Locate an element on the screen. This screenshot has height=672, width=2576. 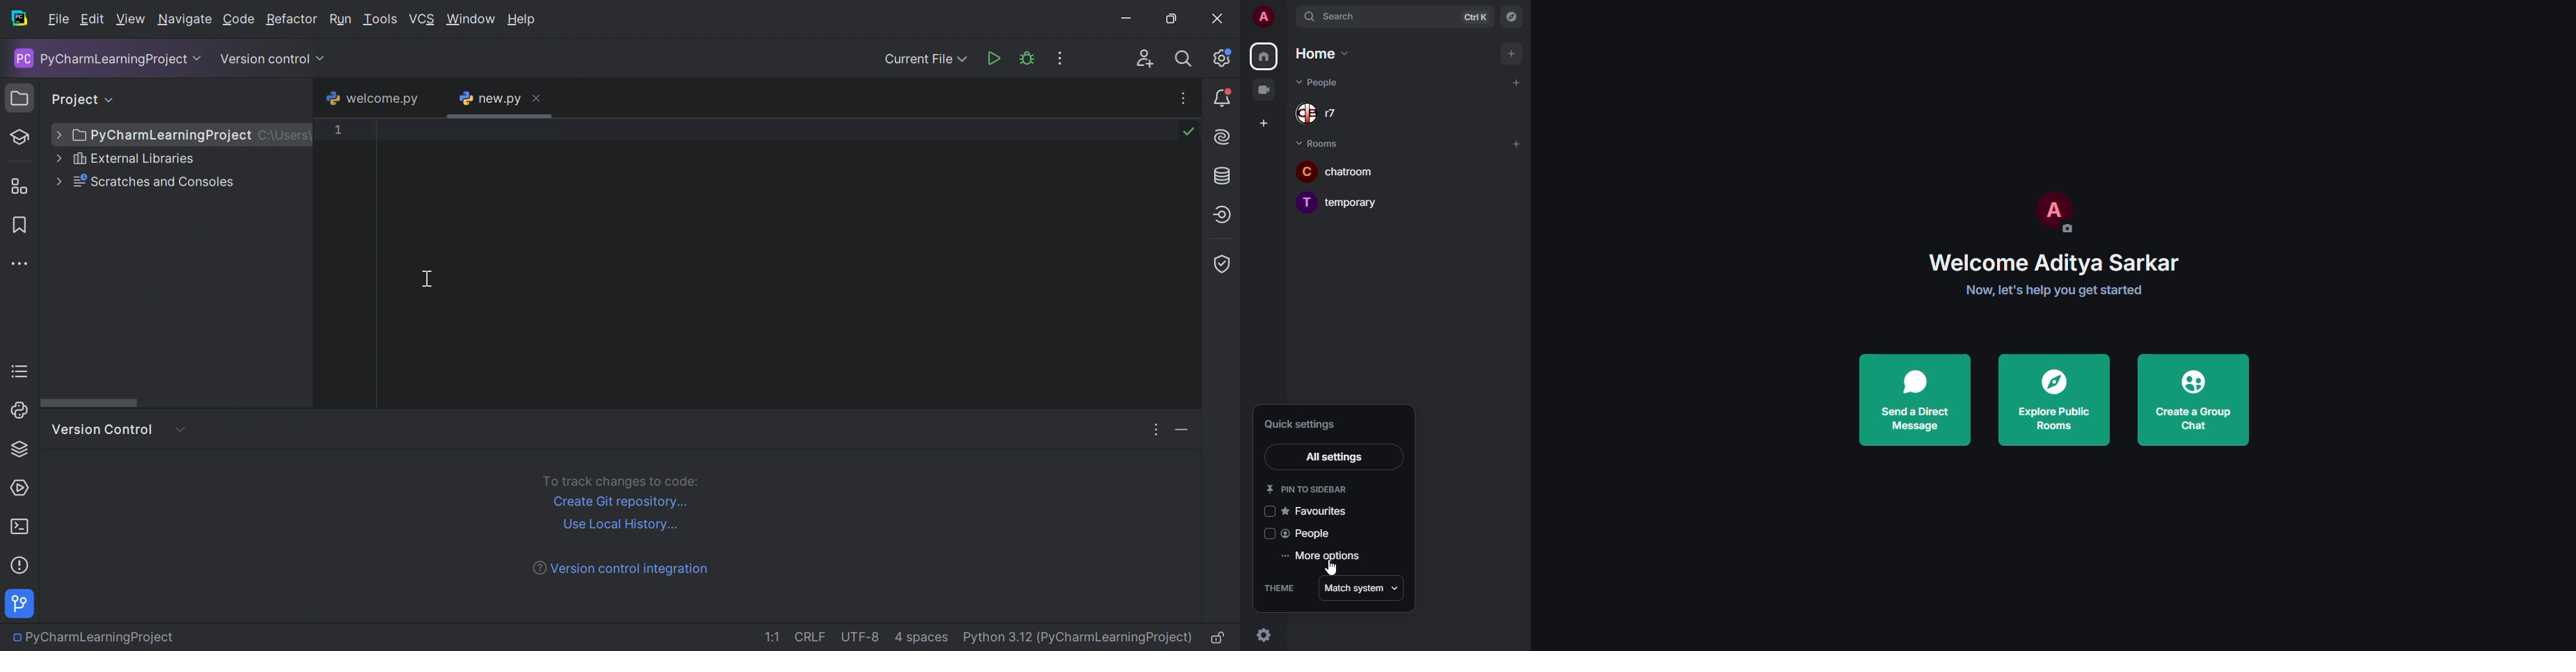
Python Packages is located at coordinates (23, 450).